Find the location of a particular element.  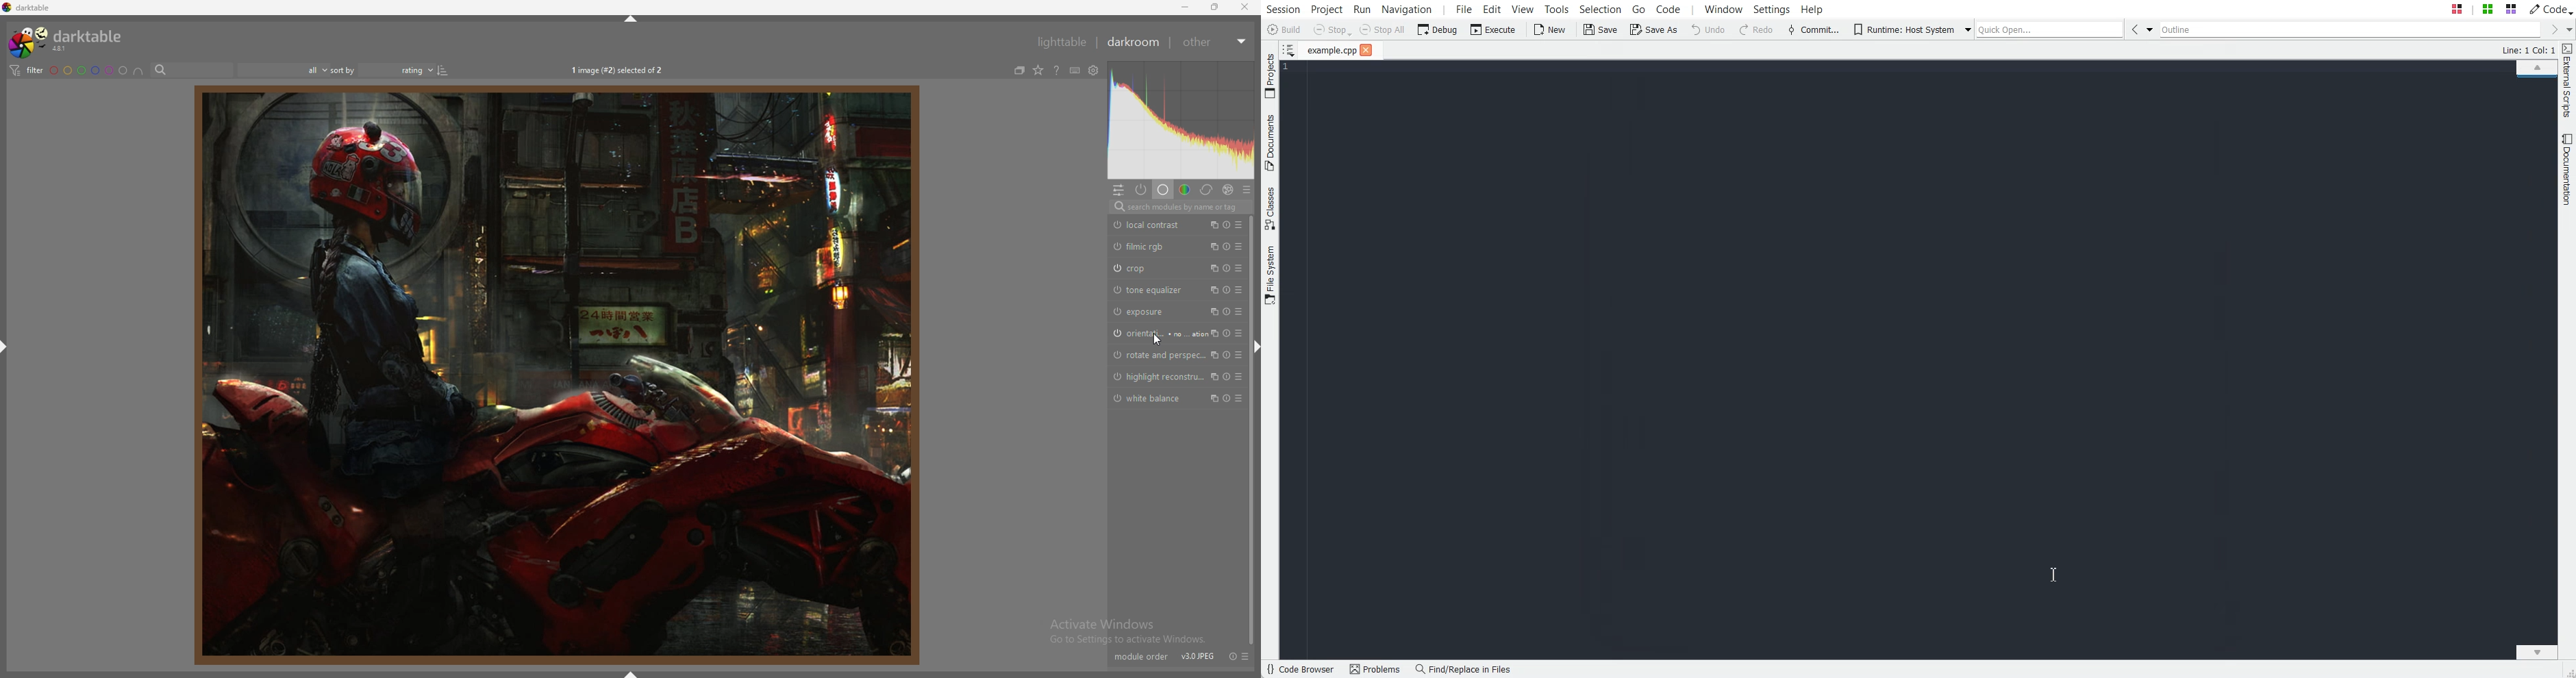

presets is located at coordinates (1239, 376).